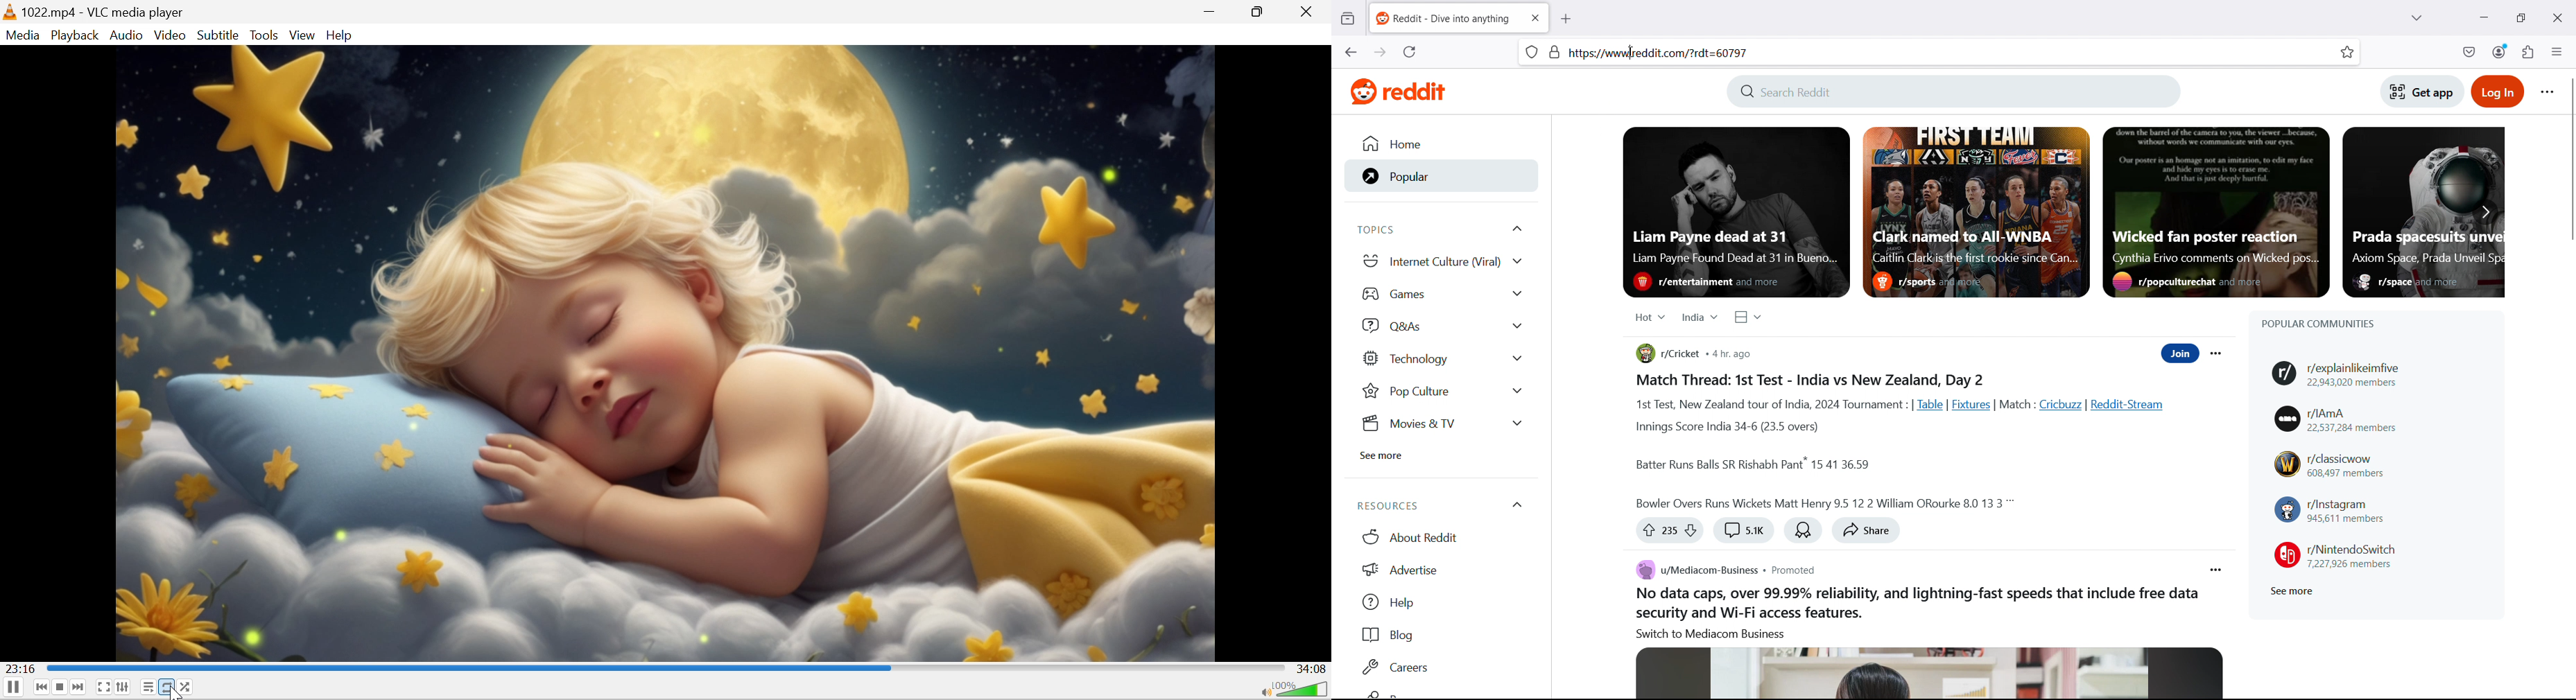 This screenshot has width=2576, height=700. I want to click on Subtitle, so click(216, 36).